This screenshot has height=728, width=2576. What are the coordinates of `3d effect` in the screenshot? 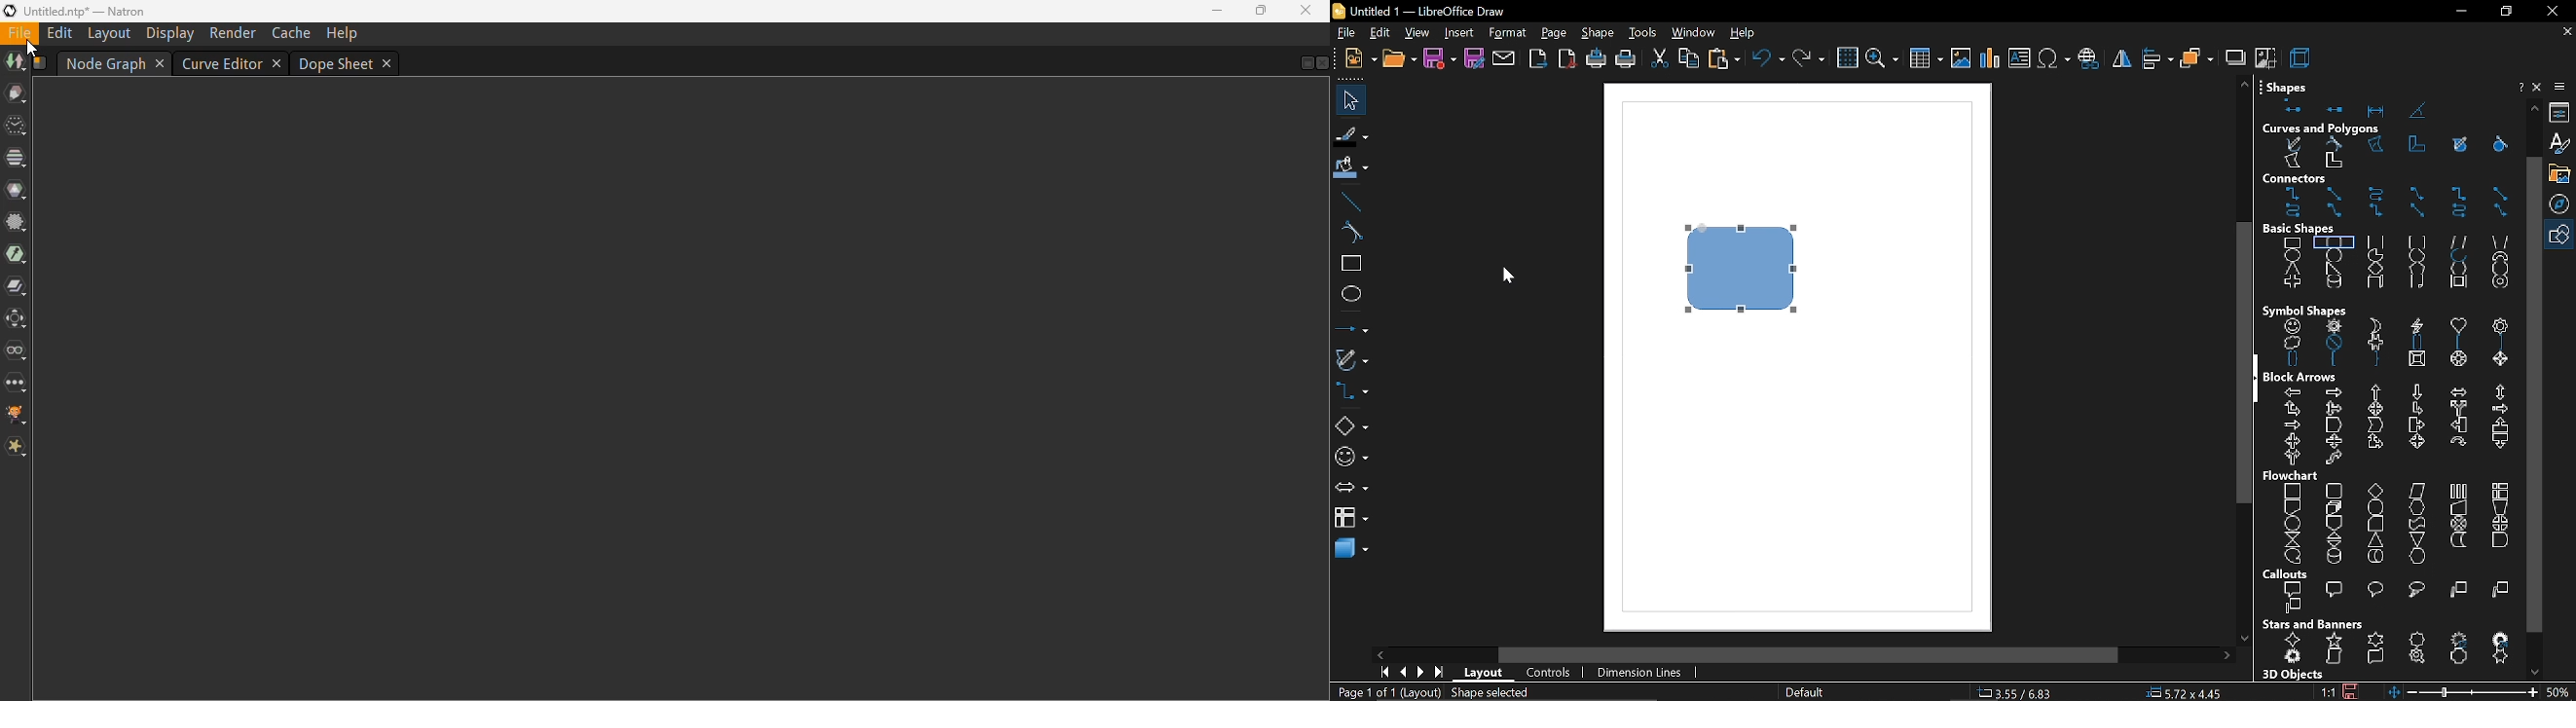 It's located at (2301, 56).